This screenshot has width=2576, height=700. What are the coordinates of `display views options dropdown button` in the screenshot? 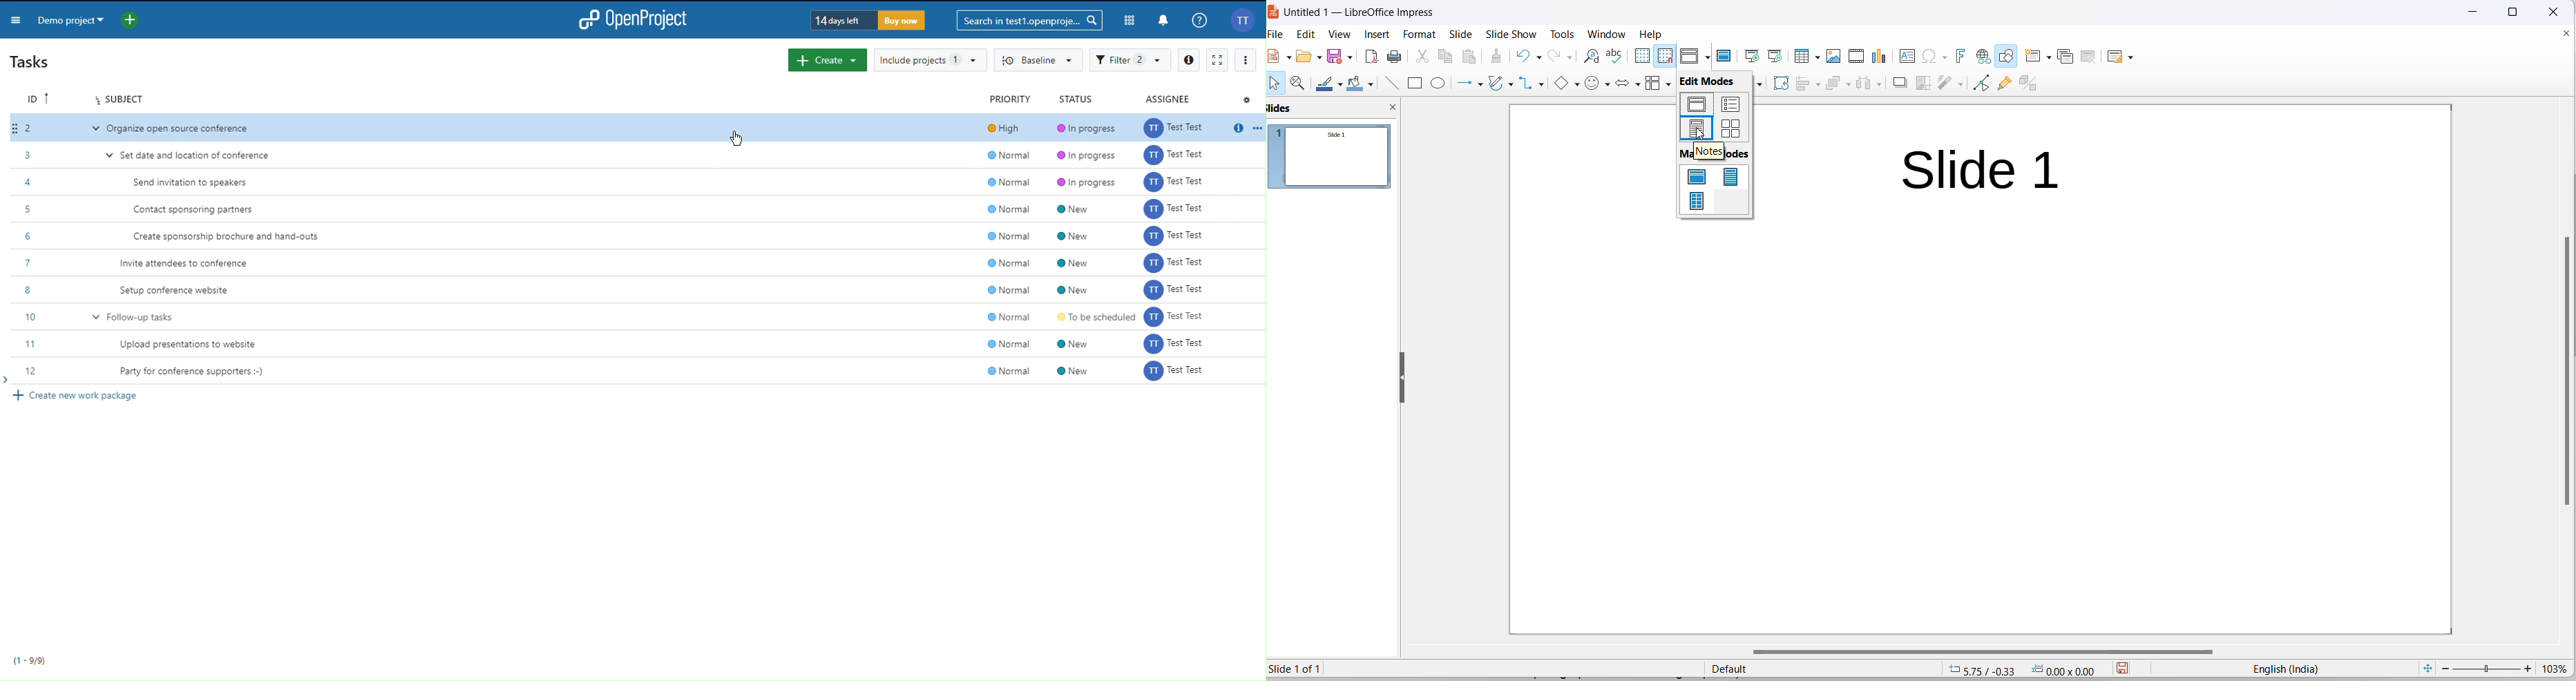 It's located at (1710, 57).